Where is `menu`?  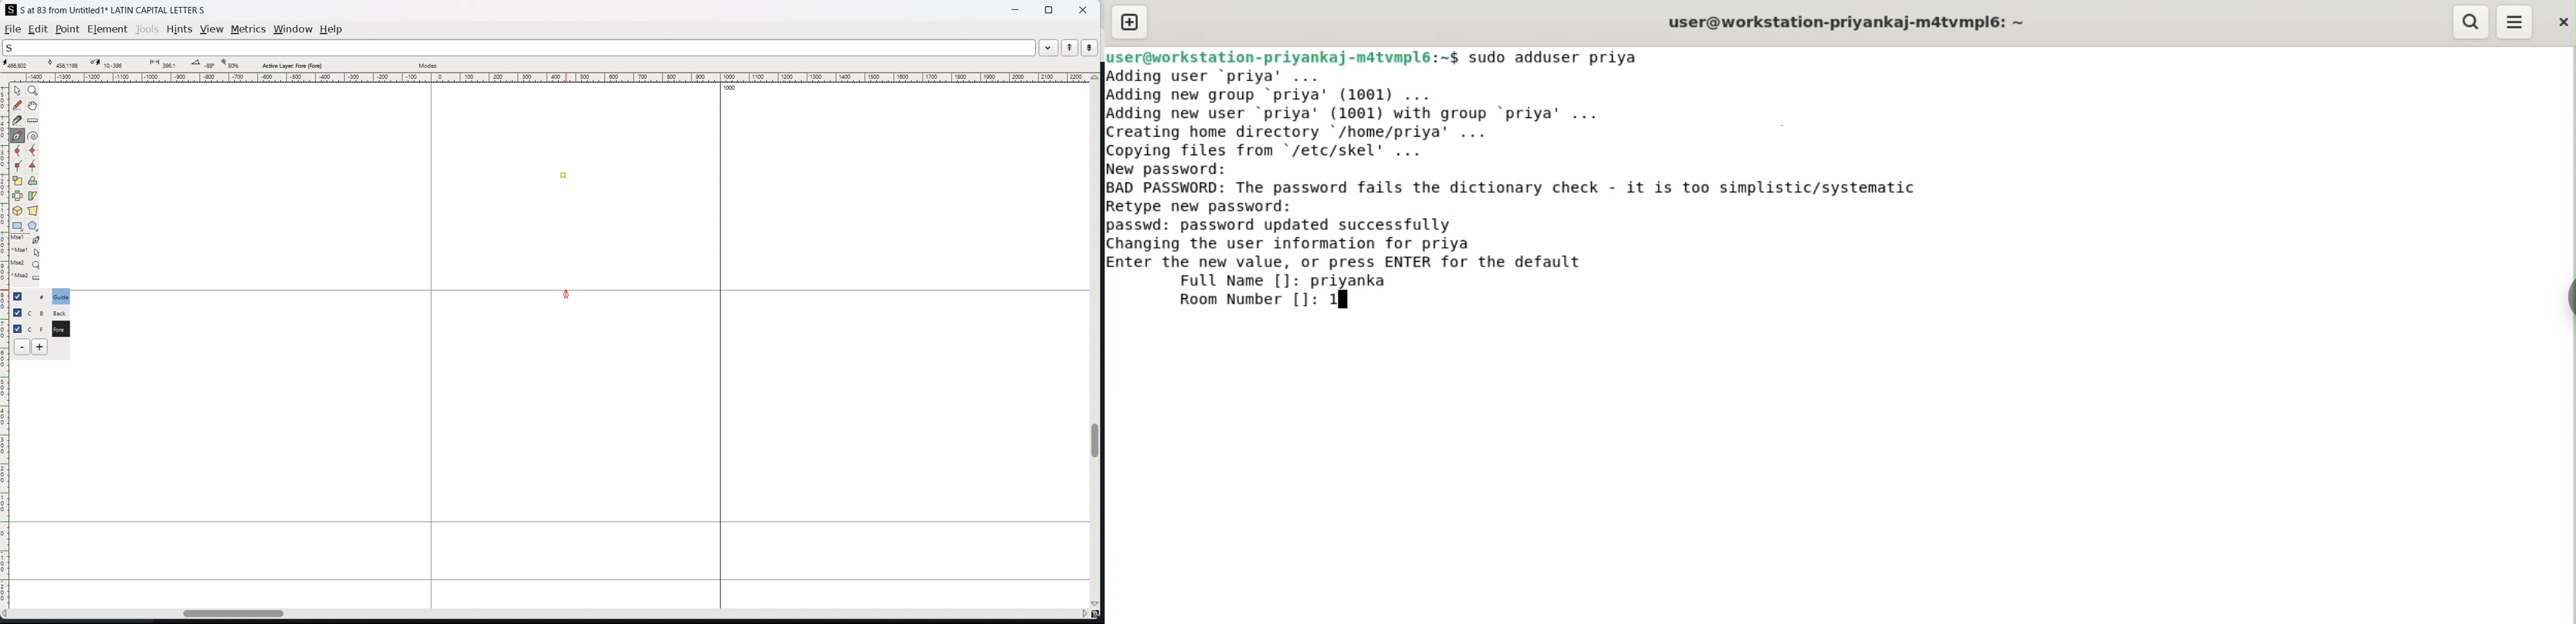 menu is located at coordinates (2516, 22).